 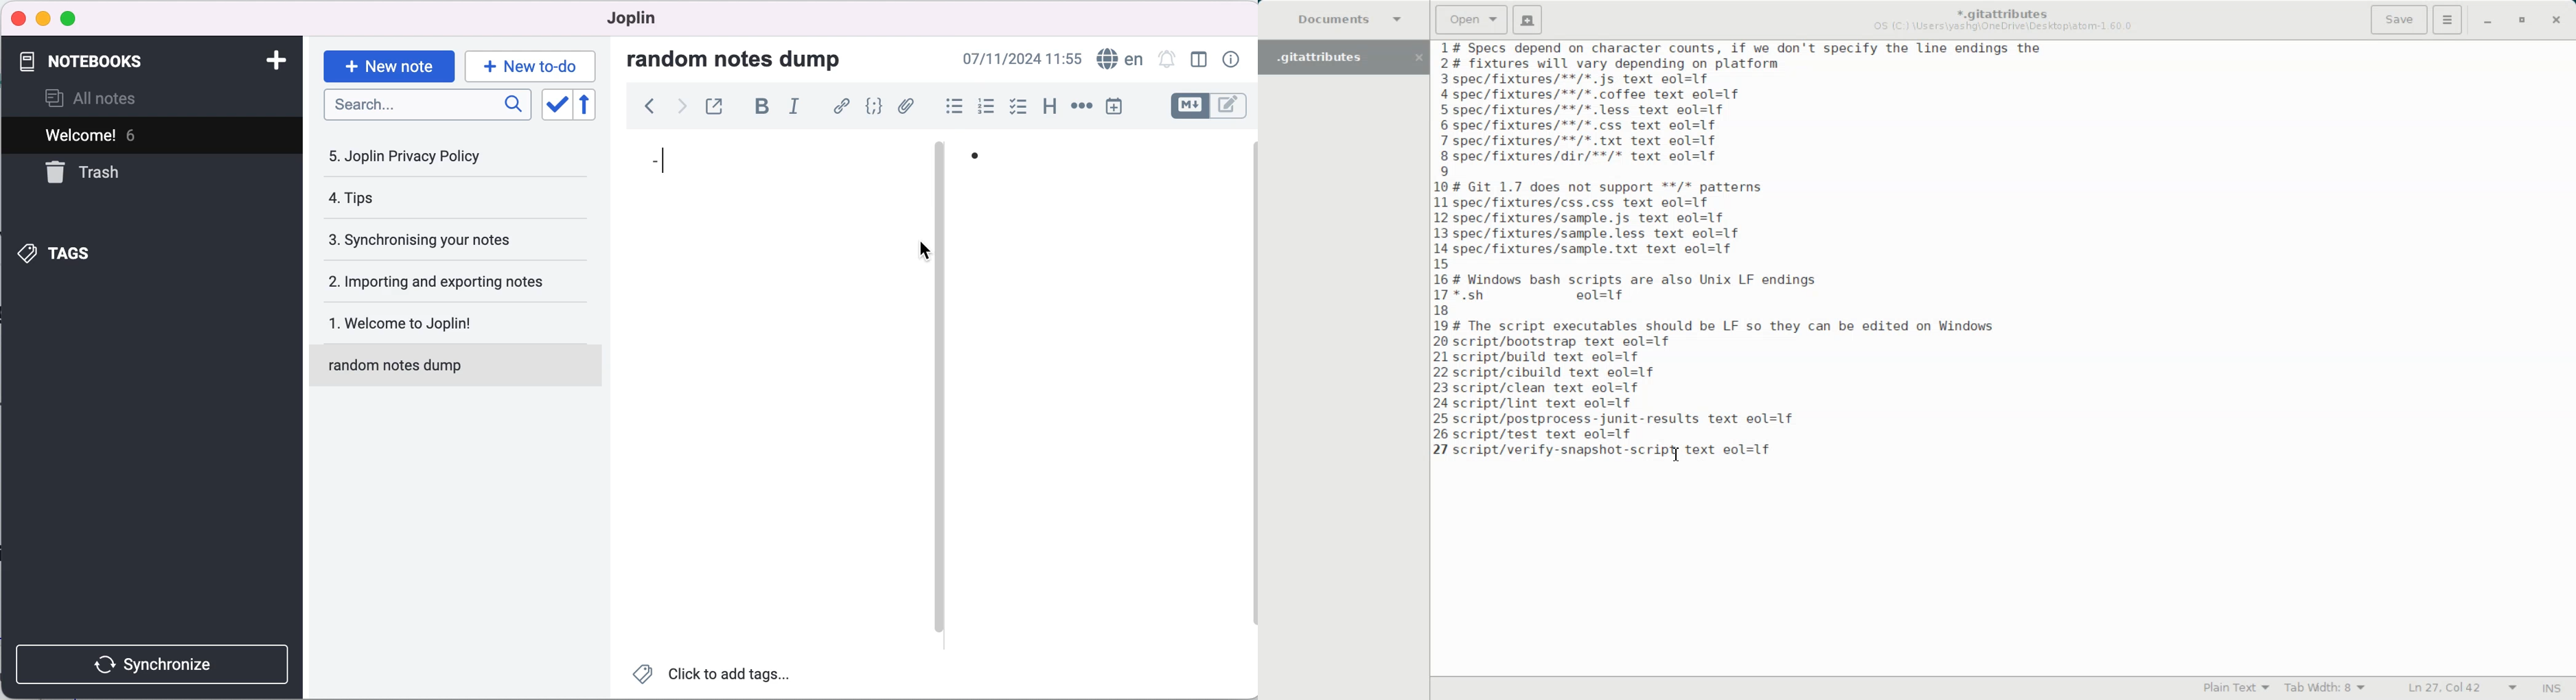 What do you see at coordinates (2233, 688) in the screenshot?
I see `Plain Text` at bounding box center [2233, 688].